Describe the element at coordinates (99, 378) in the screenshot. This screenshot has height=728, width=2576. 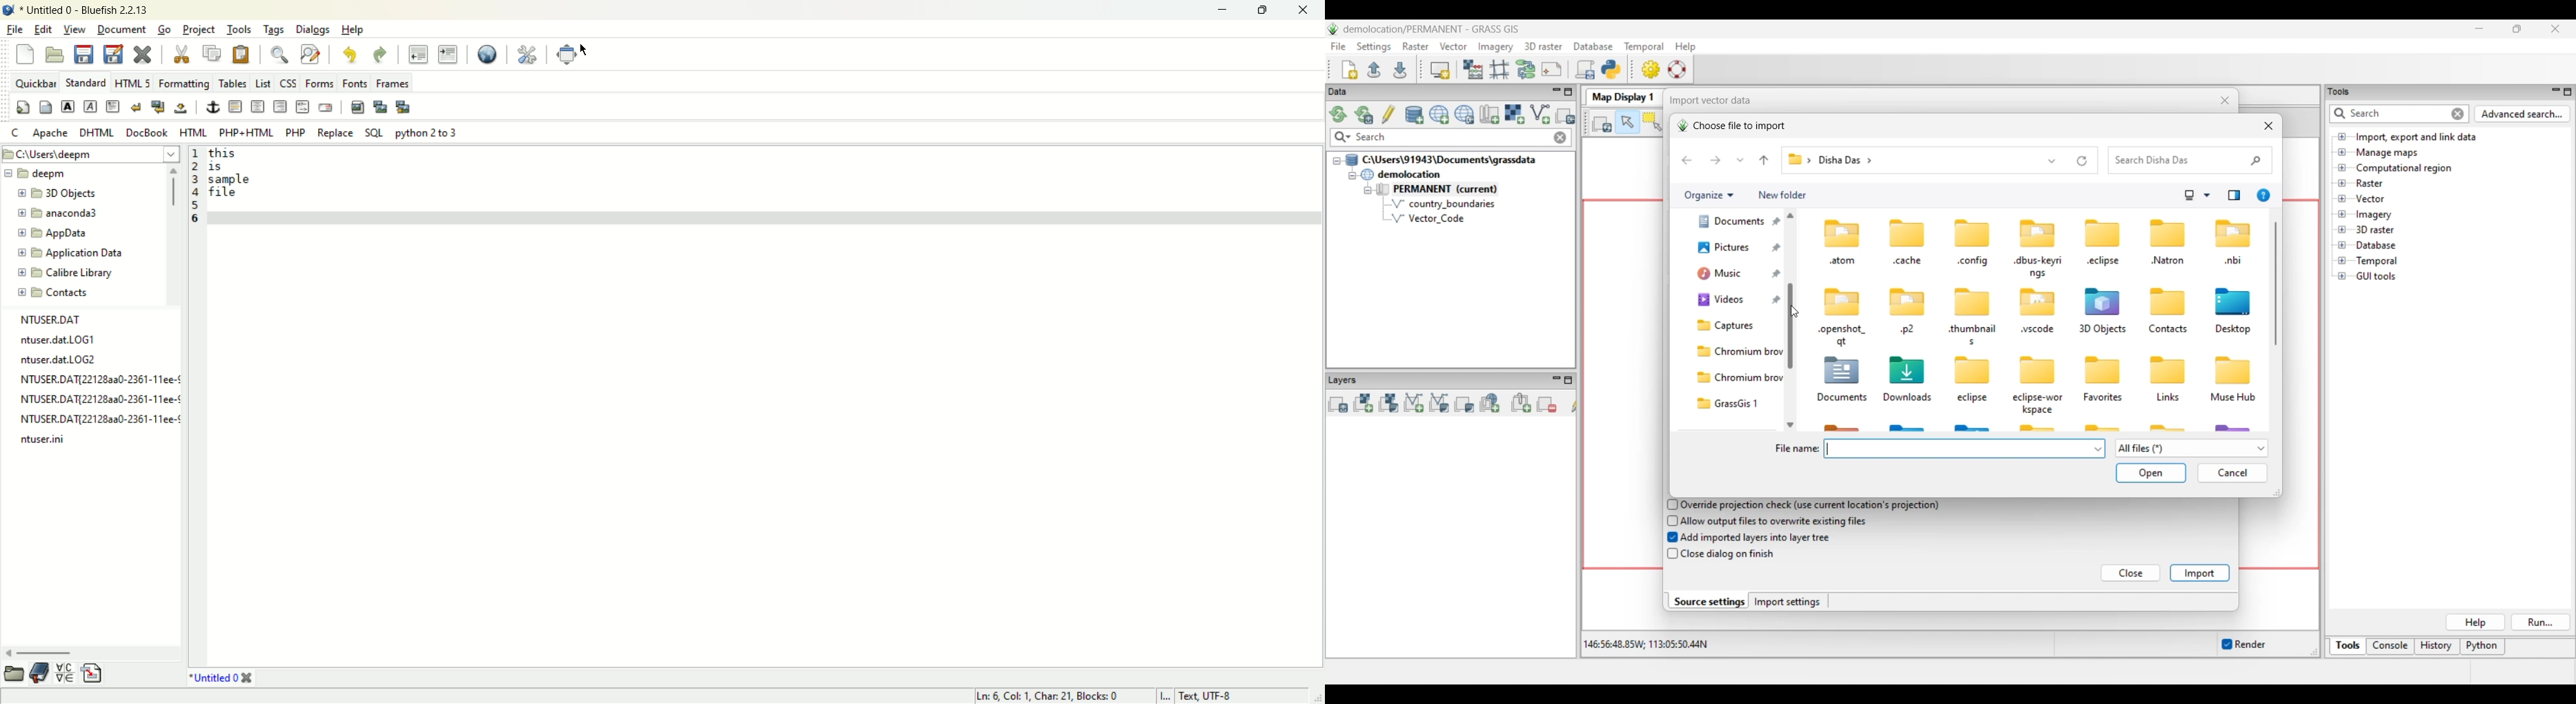
I see `NTUSER.DAT[22128aa0-2361-11ee-!` at that location.